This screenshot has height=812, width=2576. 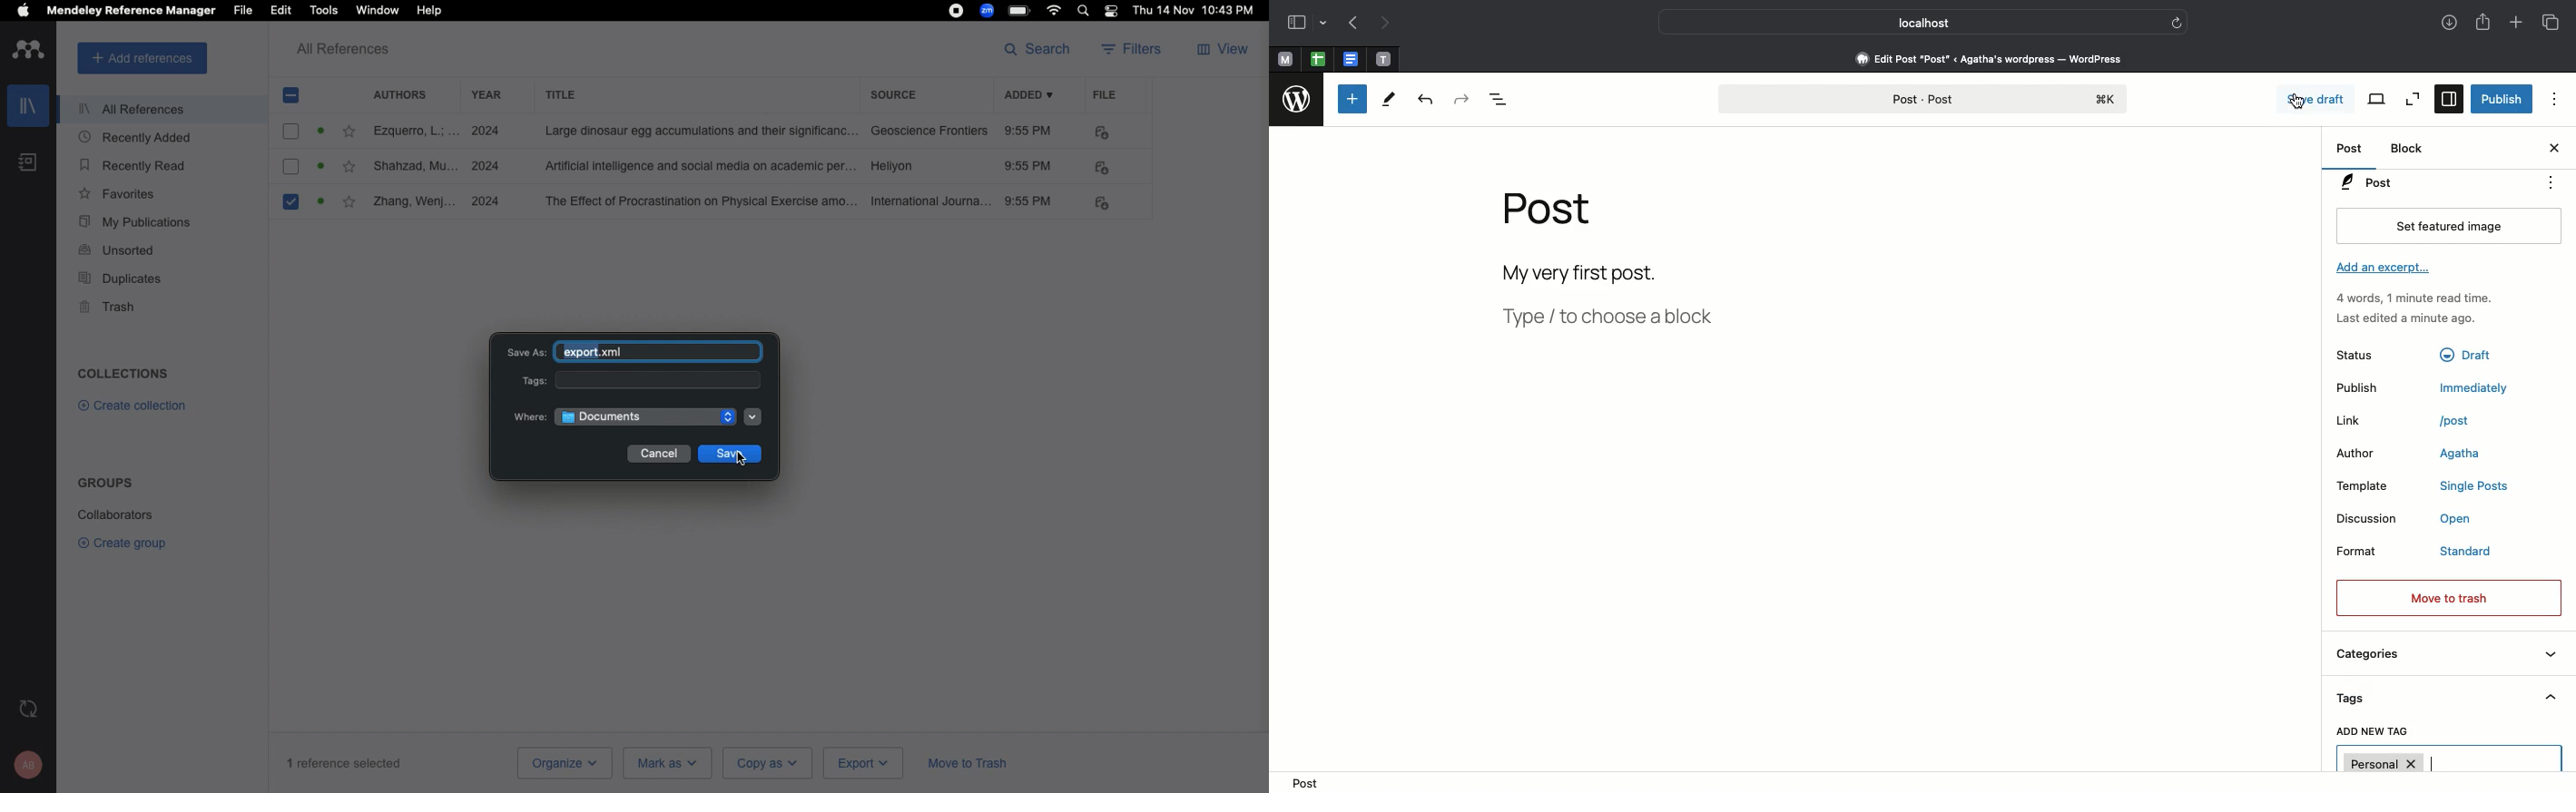 I want to click on draft, so click(x=2464, y=355).